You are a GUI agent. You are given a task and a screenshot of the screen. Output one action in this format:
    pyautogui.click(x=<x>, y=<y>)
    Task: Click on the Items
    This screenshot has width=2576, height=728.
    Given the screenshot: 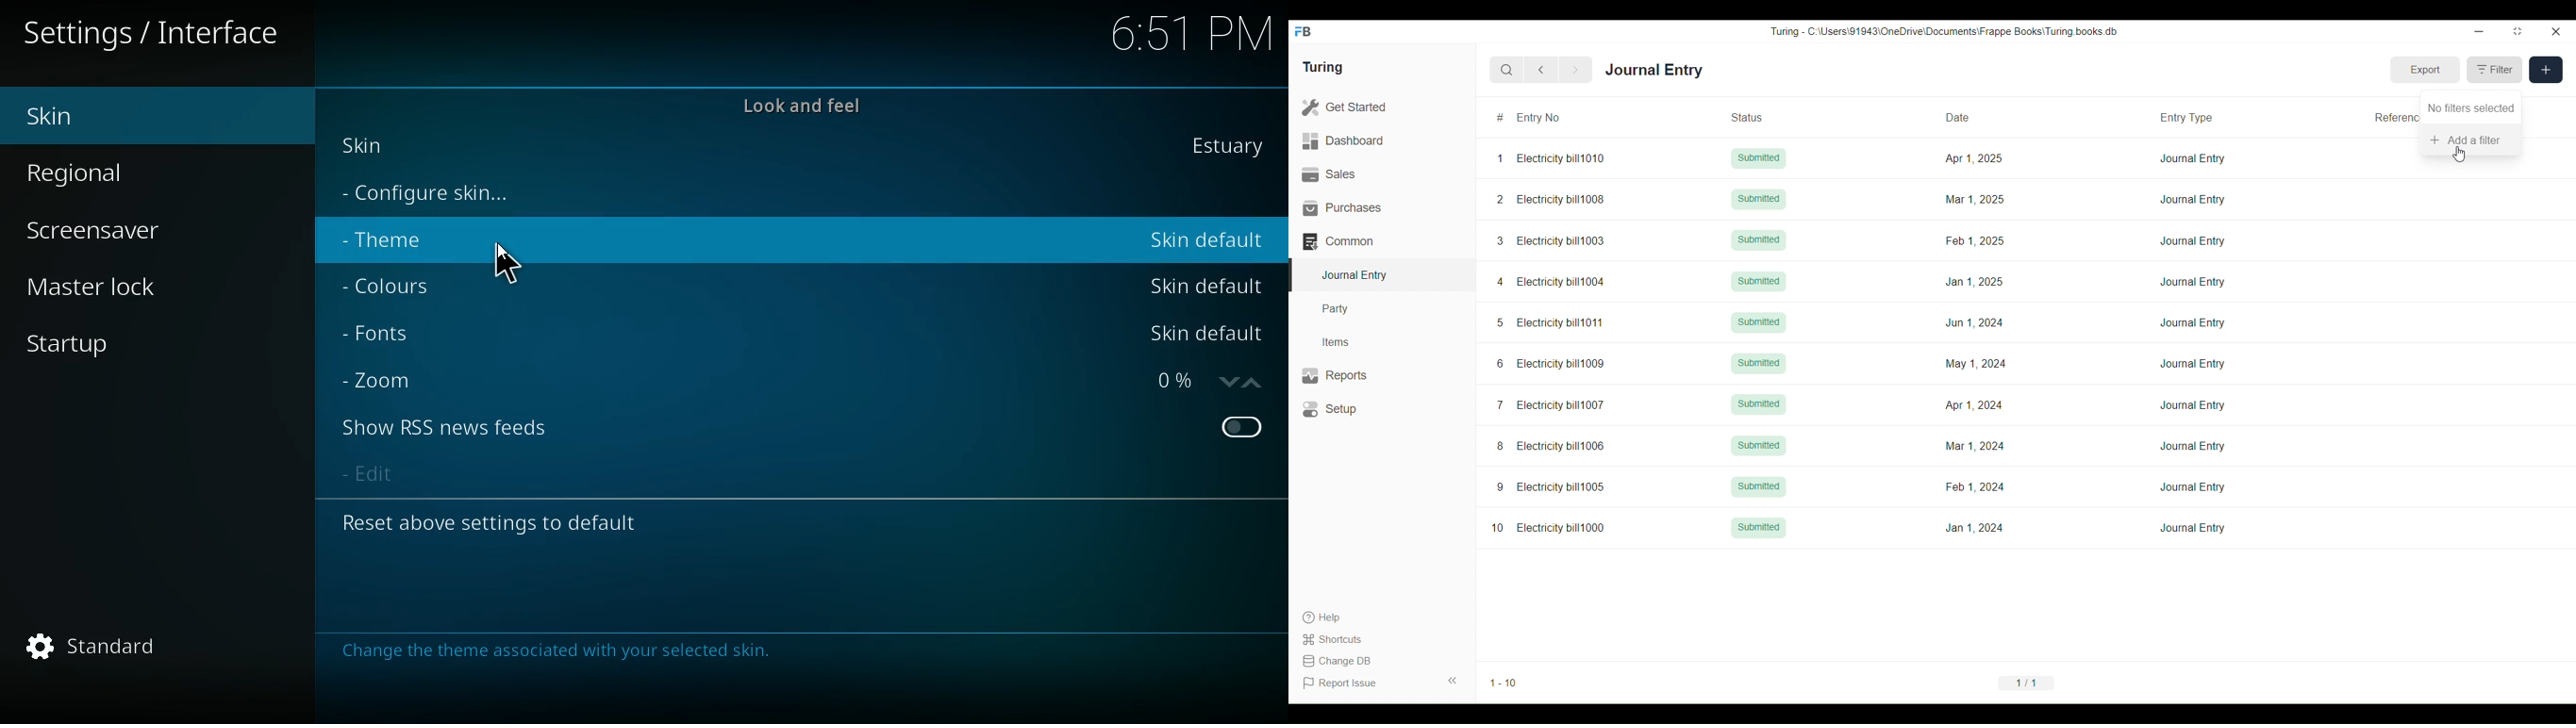 What is the action you would take?
    pyautogui.click(x=1382, y=343)
    